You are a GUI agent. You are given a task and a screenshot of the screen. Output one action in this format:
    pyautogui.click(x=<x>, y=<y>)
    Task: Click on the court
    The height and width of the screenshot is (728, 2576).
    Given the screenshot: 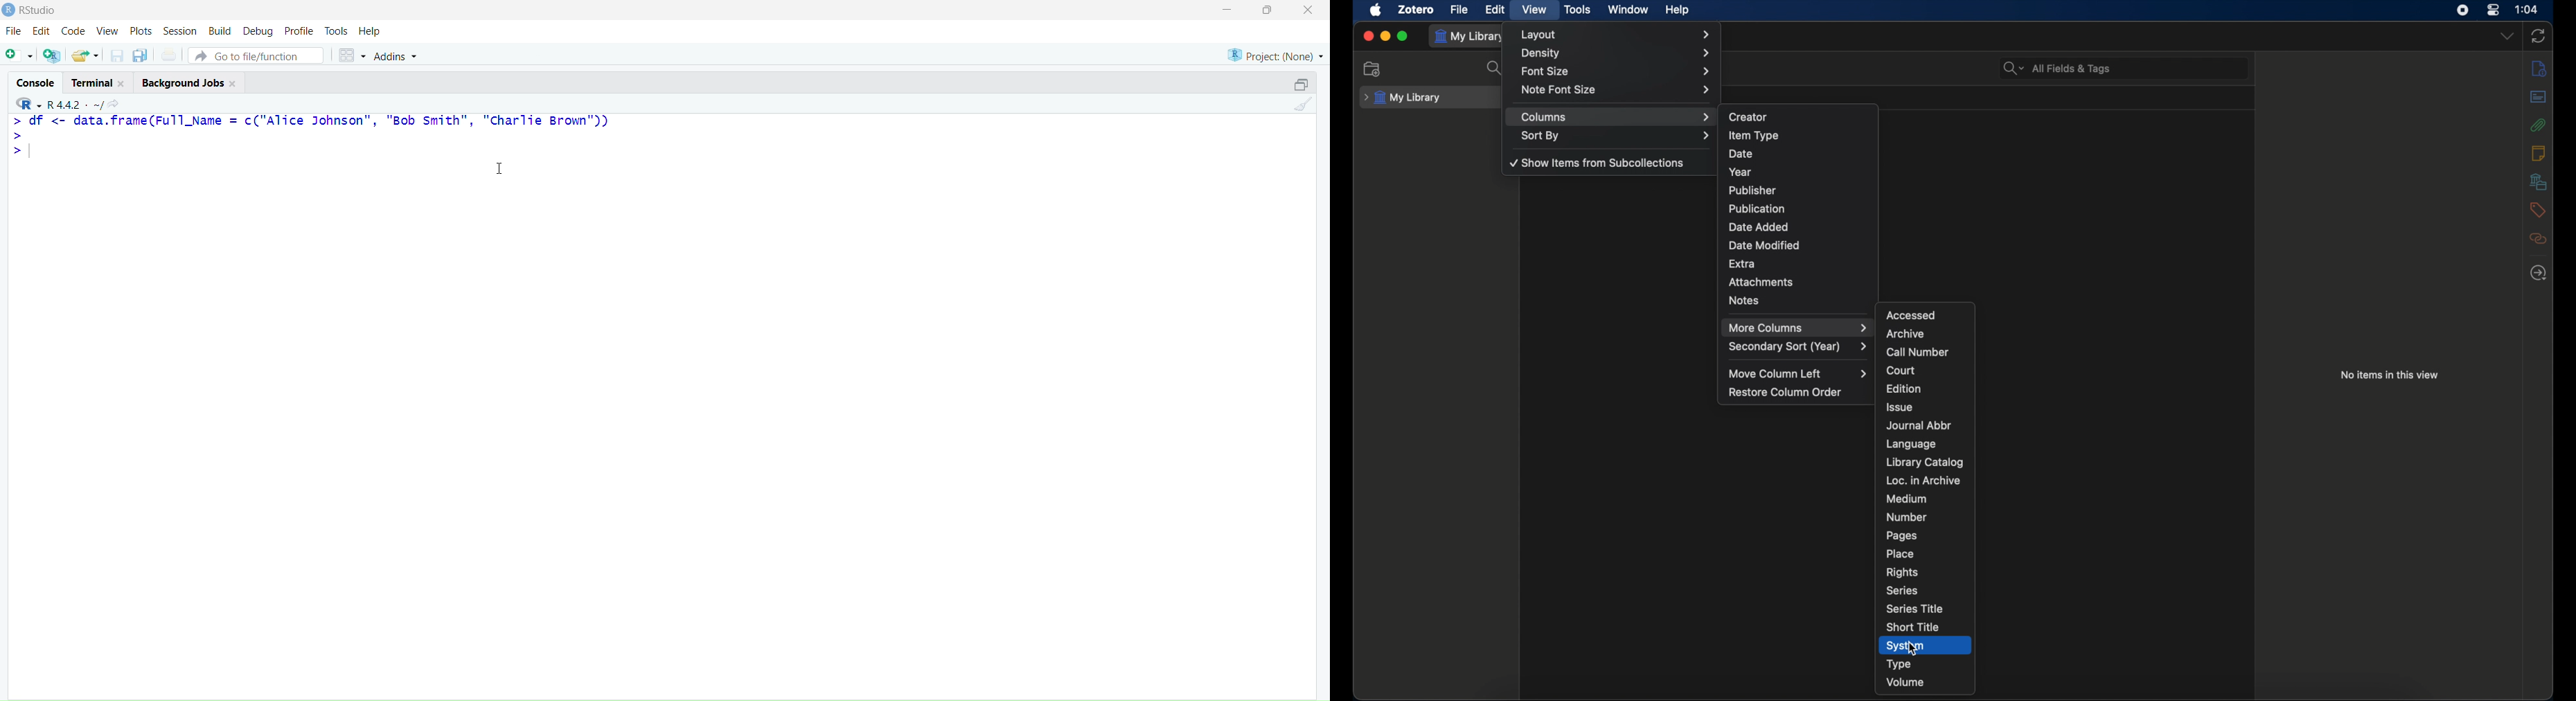 What is the action you would take?
    pyautogui.click(x=1901, y=371)
    